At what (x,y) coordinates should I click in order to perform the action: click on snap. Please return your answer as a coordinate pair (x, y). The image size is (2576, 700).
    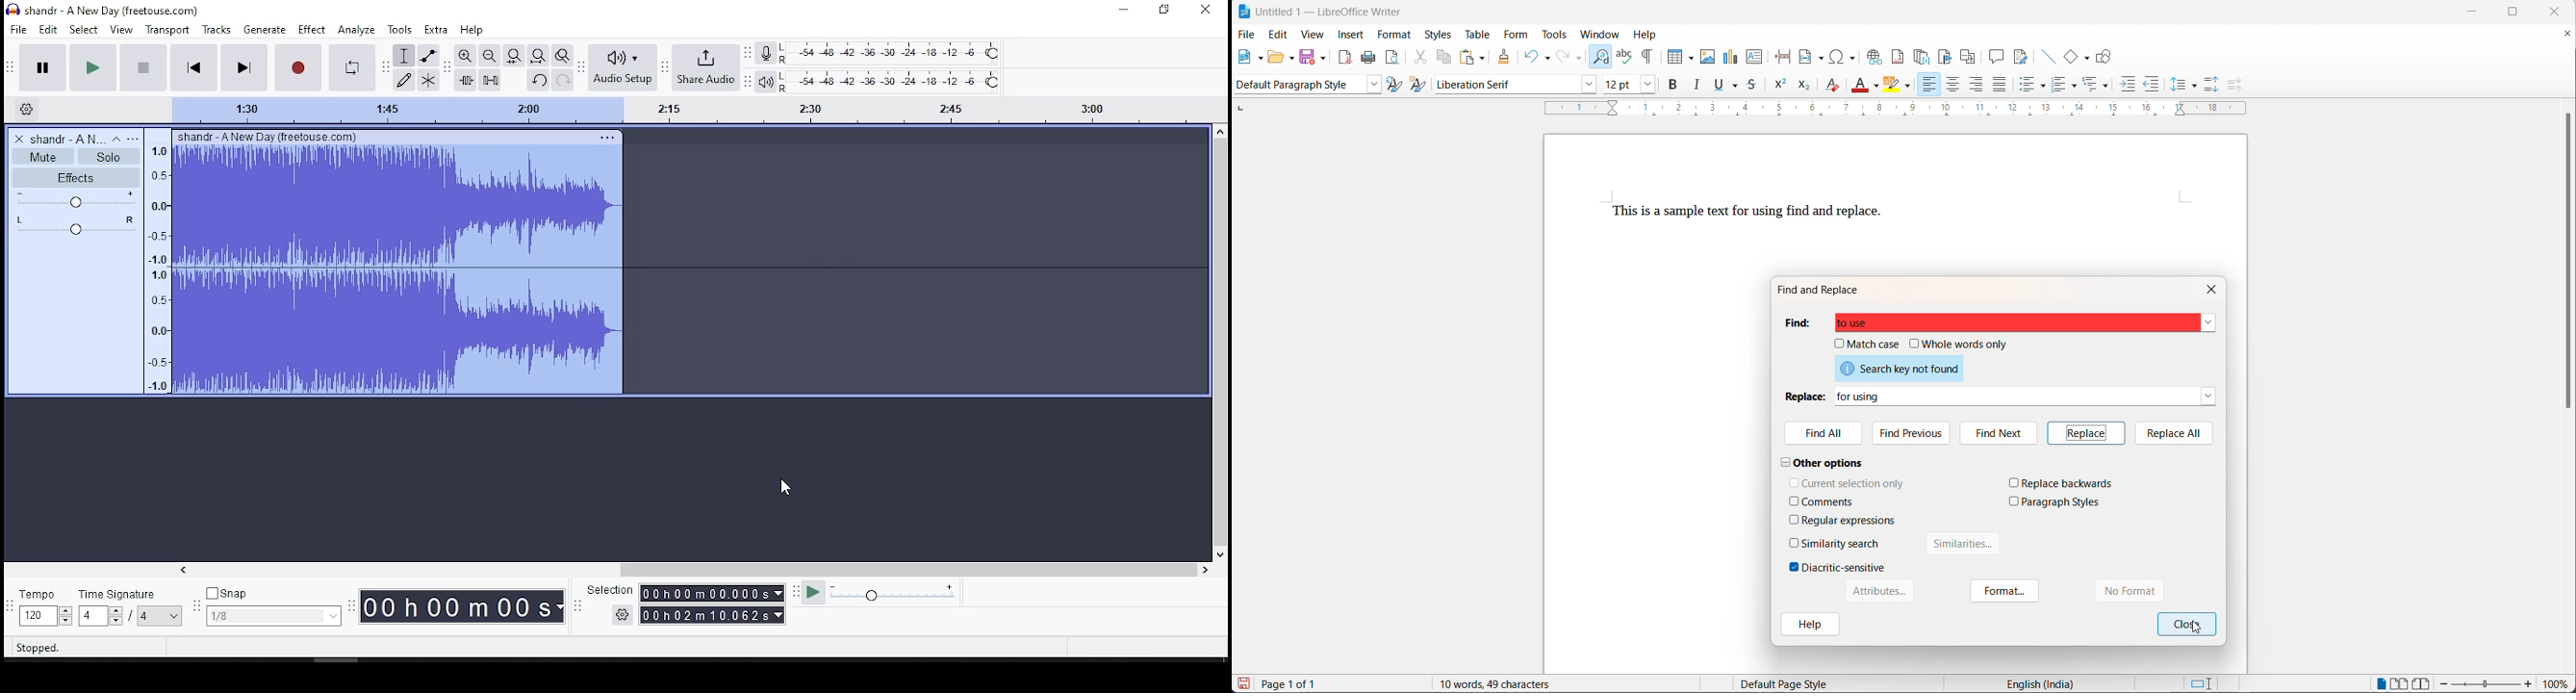
    Looking at the image, I should click on (272, 607).